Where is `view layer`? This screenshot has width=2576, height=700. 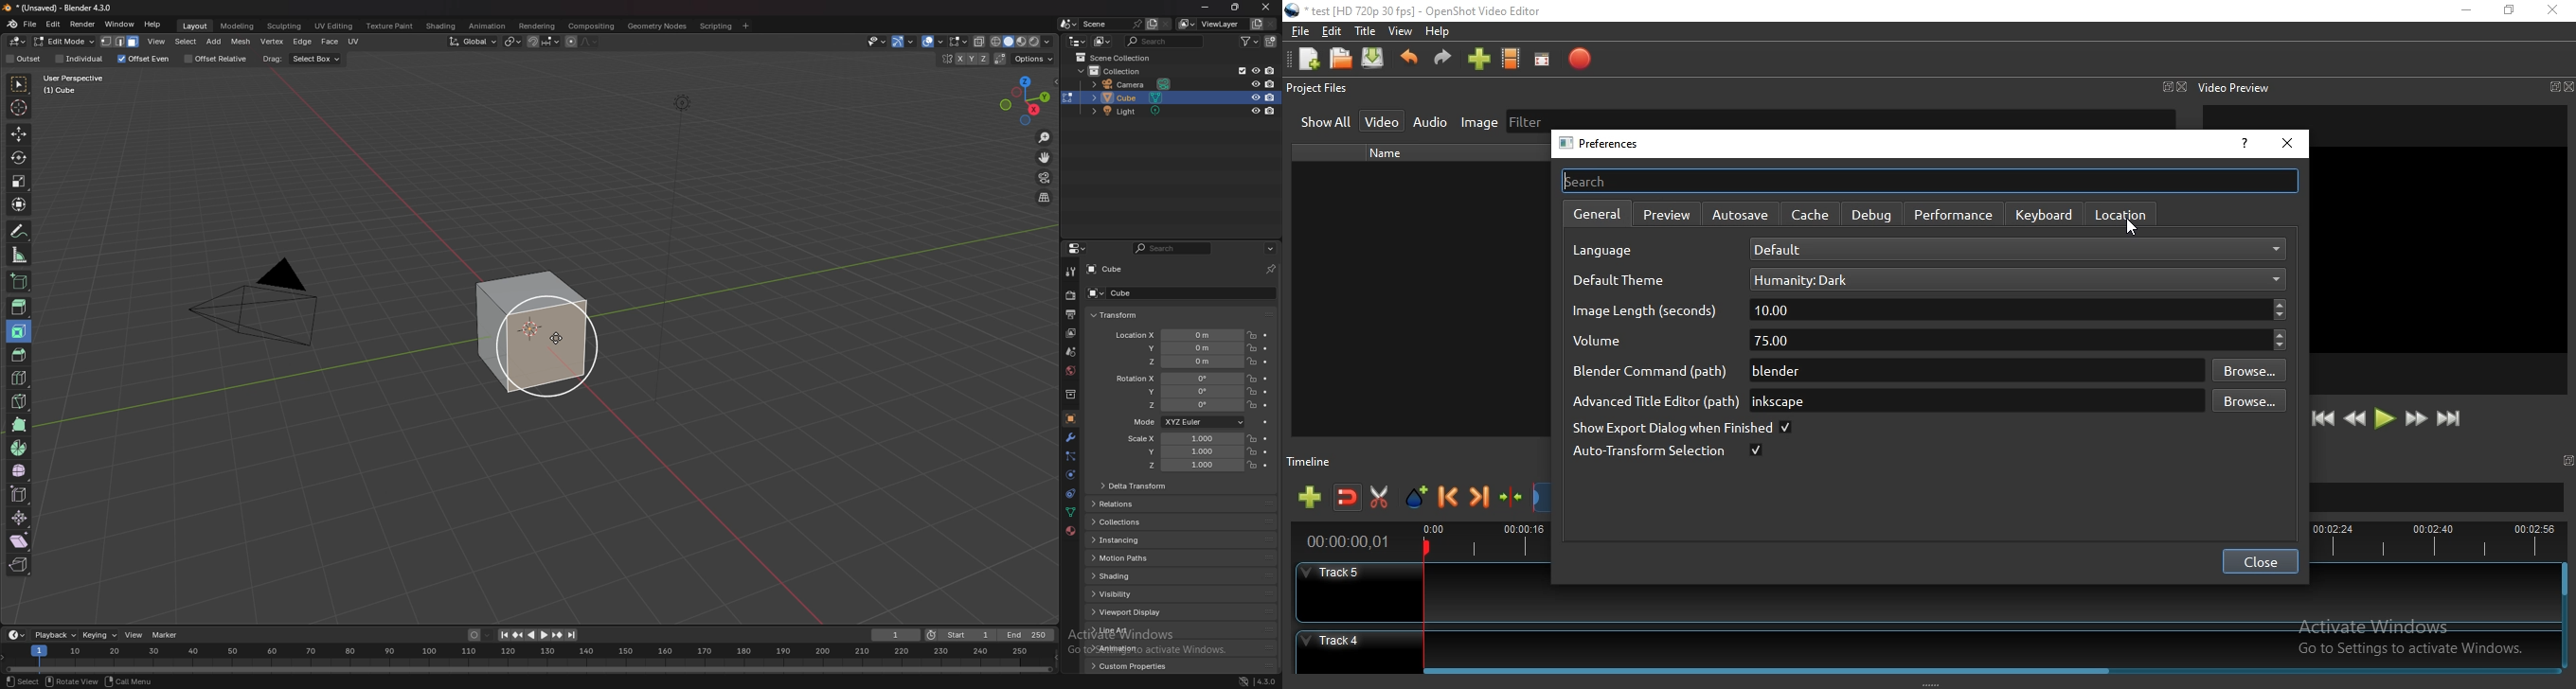
view layer is located at coordinates (1072, 333).